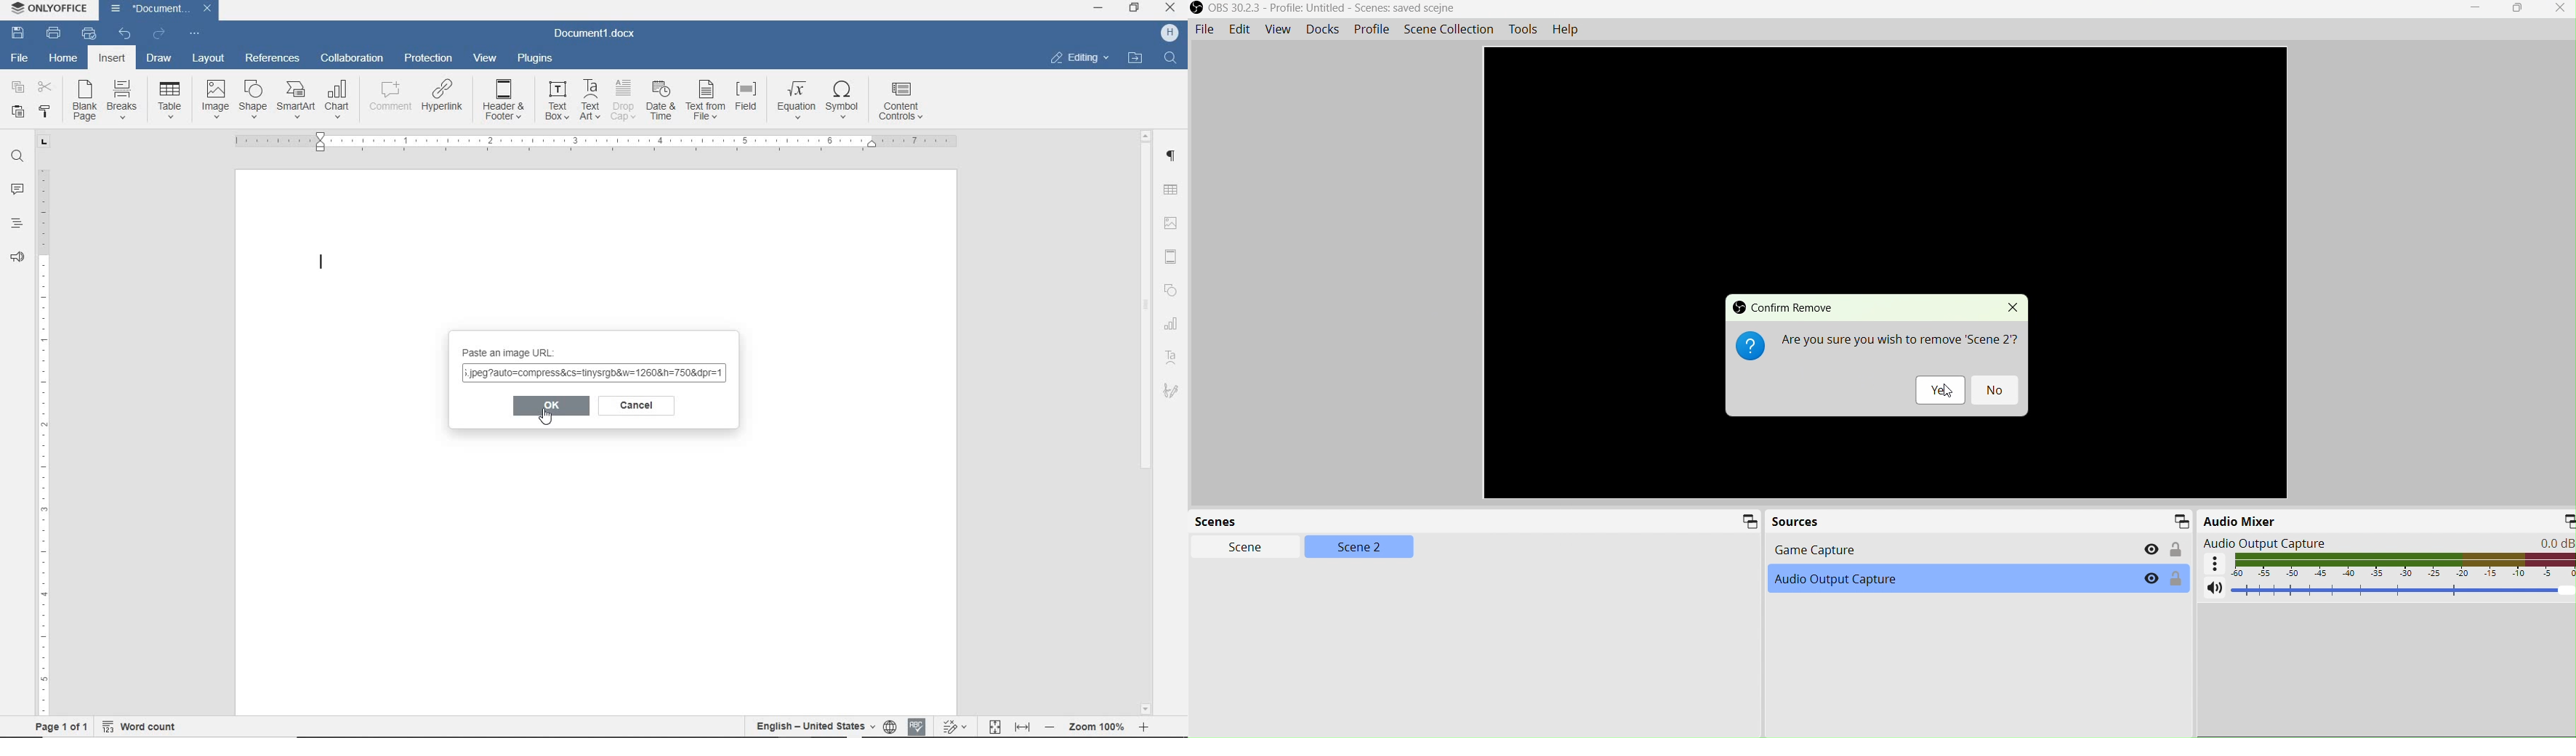 Image resolution: width=2576 pixels, height=756 pixels. Describe the element at coordinates (502, 100) in the screenshot. I see `header&footer` at that location.